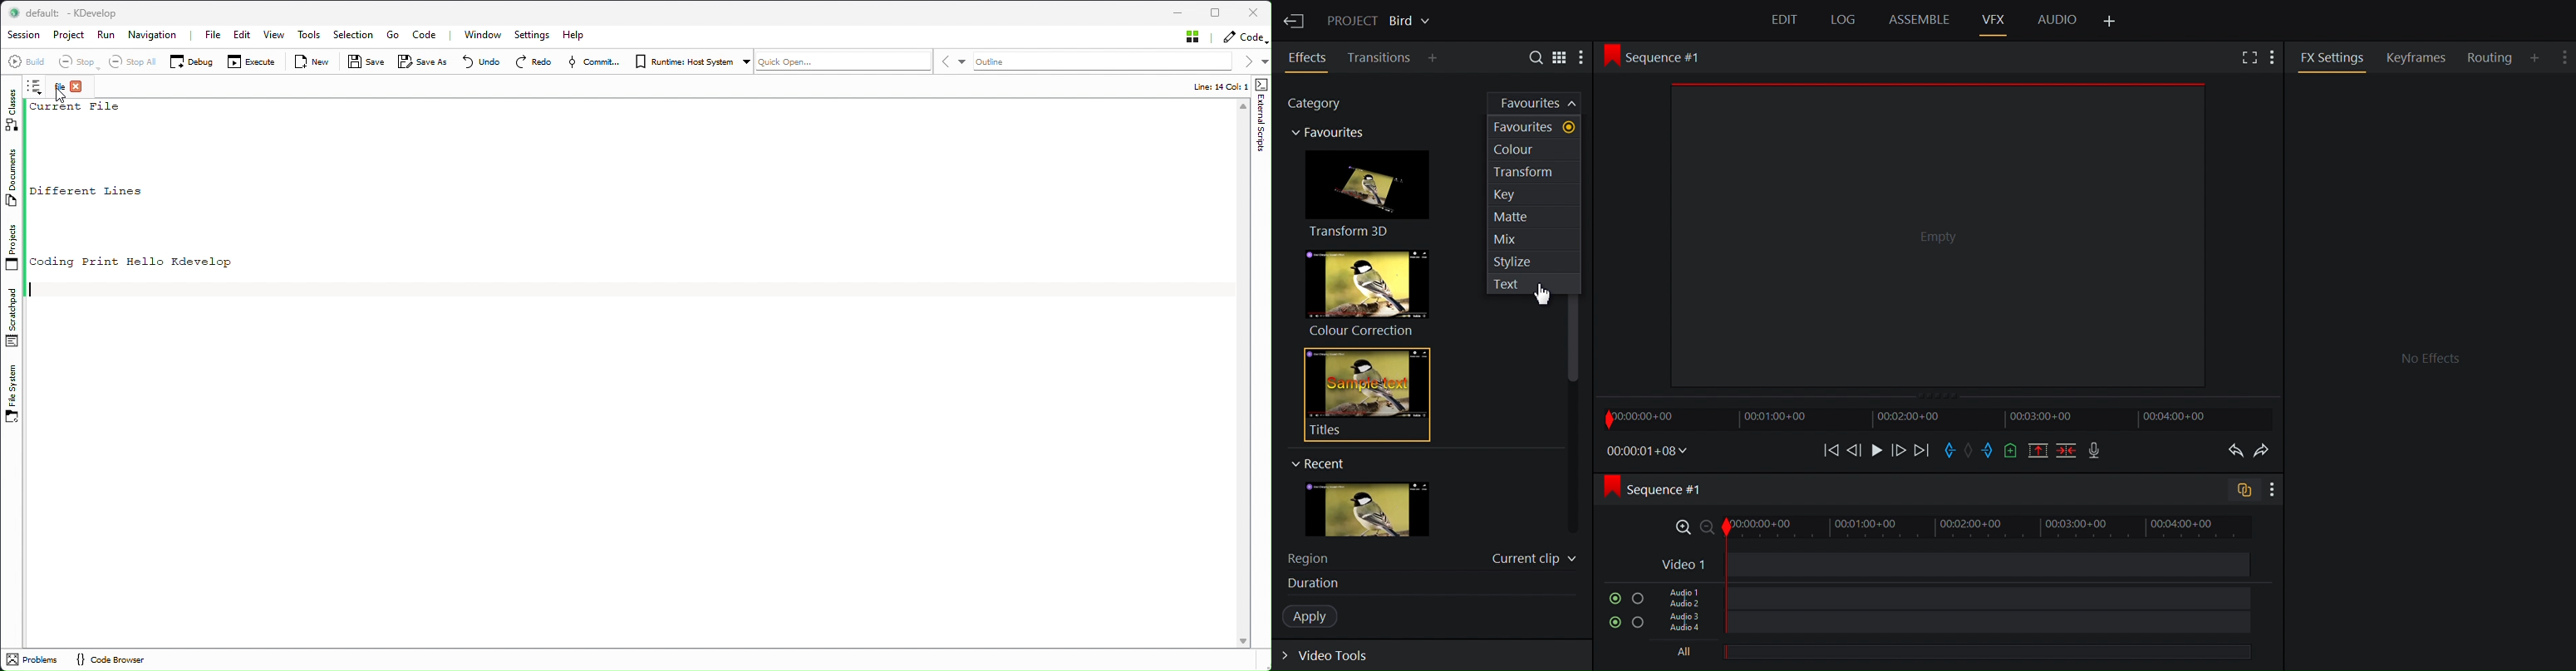  Describe the element at coordinates (2240, 492) in the screenshot. I see `Toggle audio trcak sync` at that location.